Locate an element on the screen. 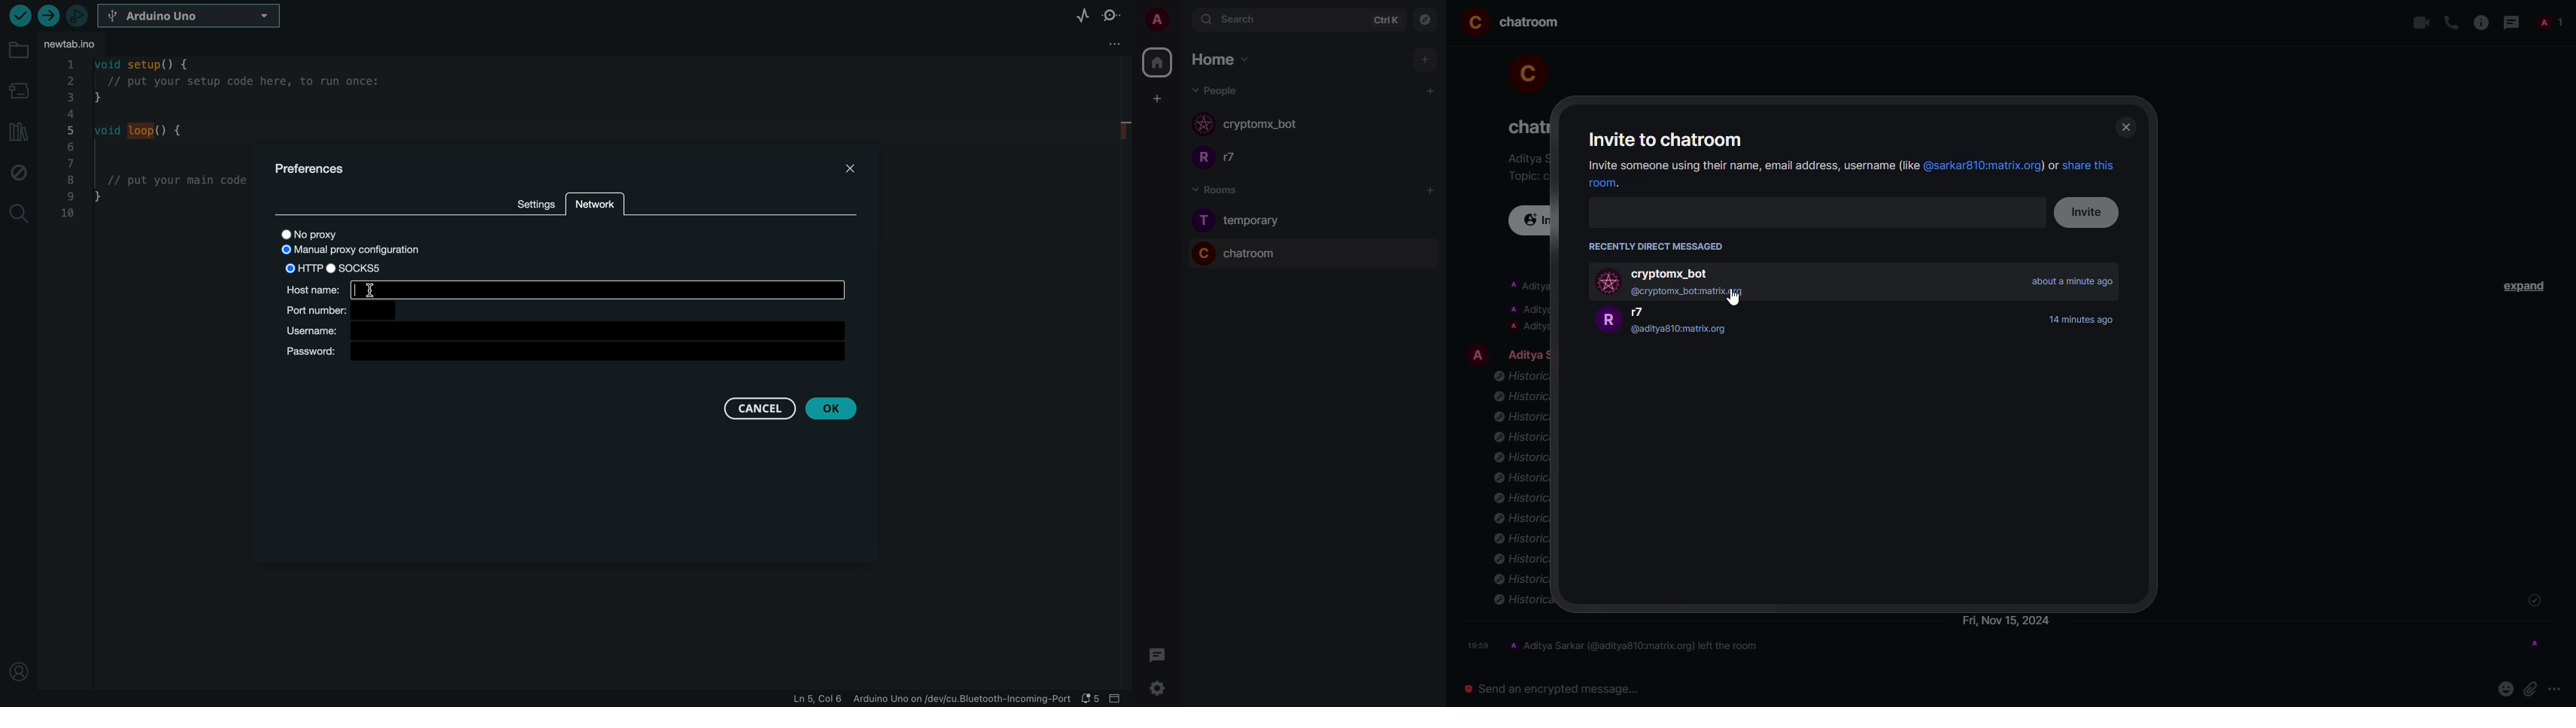 The width and height of the screenshot is (2576, 728). time is located at coordinates (1479, 645).